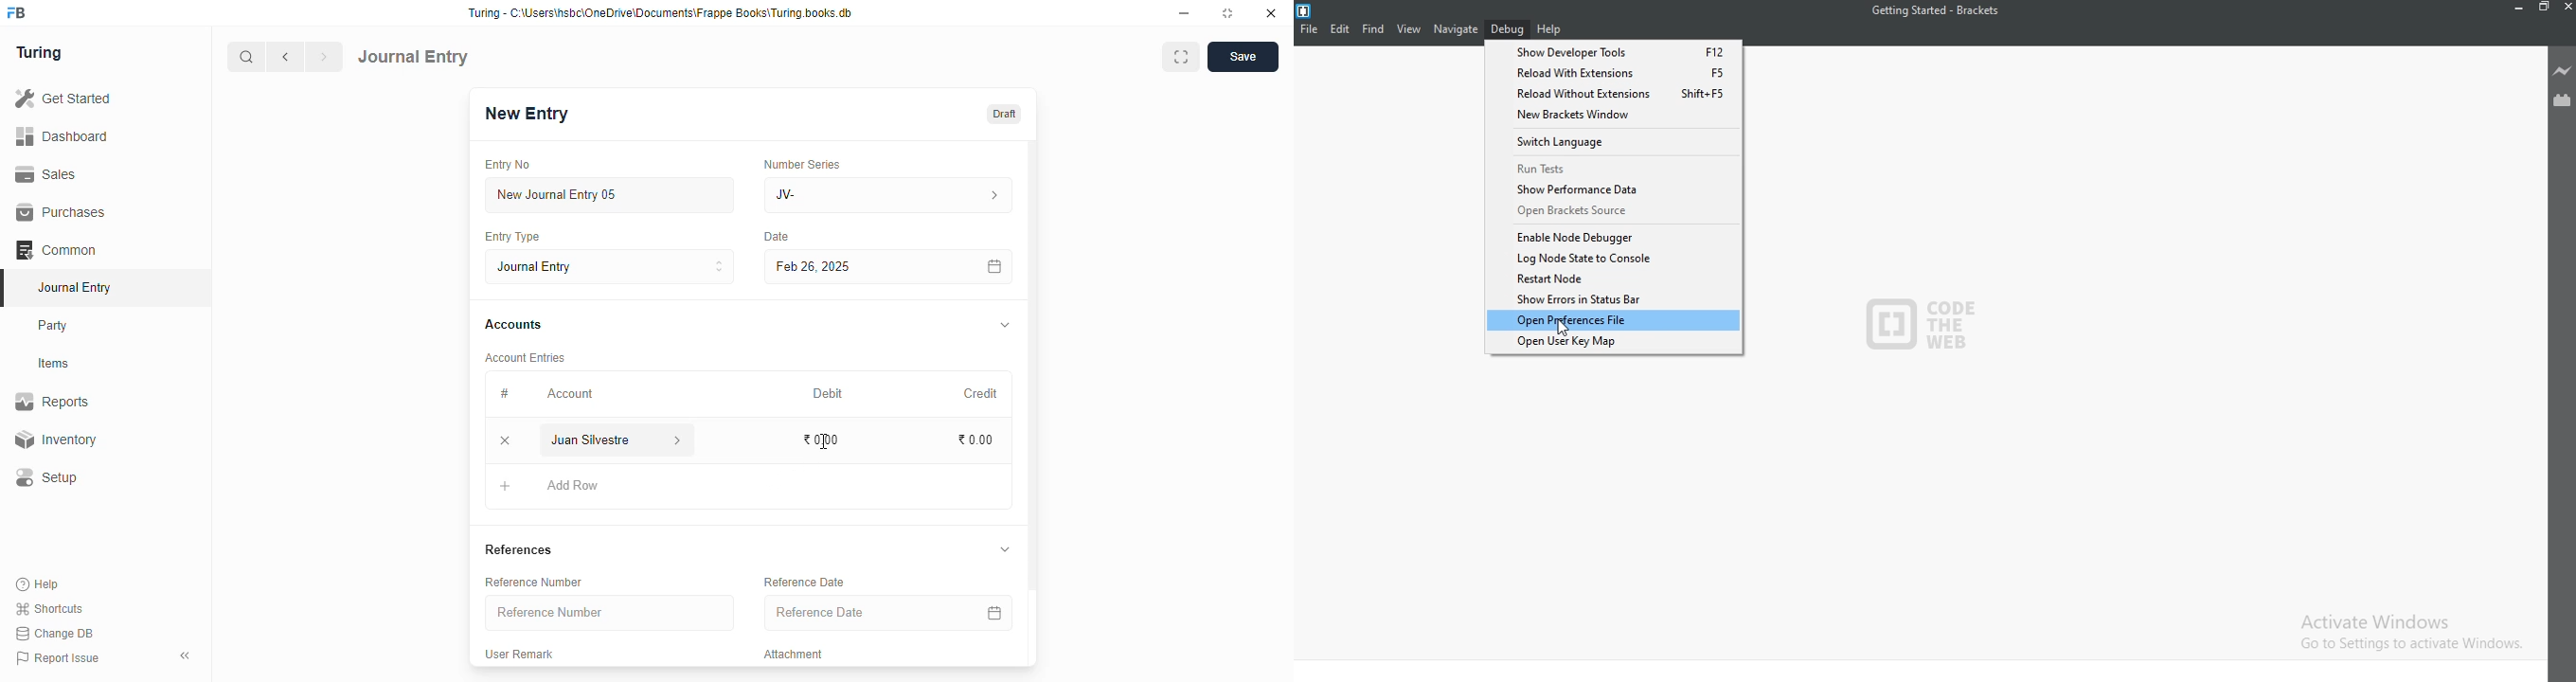  What do you see at coordinates (573, 485) in the screenshot?
I see `add row` at bounding box center [573, 485].